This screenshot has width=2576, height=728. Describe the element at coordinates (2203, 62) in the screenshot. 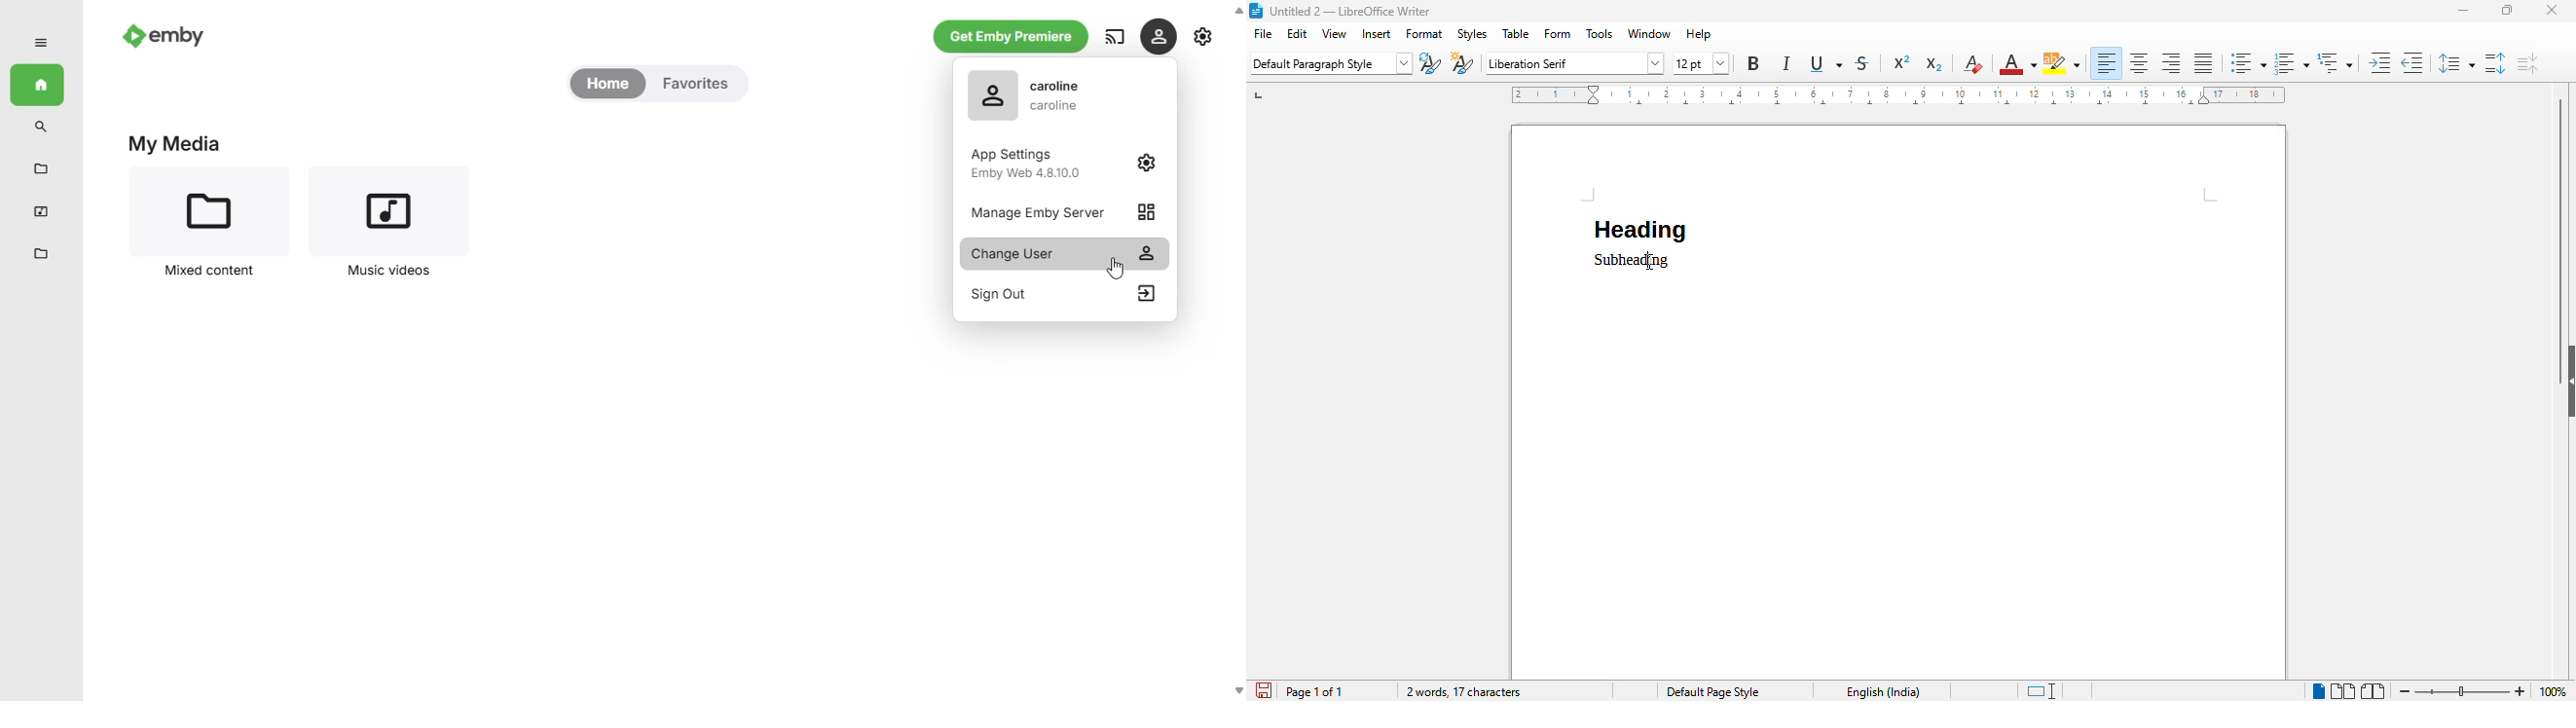

I see `justified` at that location.